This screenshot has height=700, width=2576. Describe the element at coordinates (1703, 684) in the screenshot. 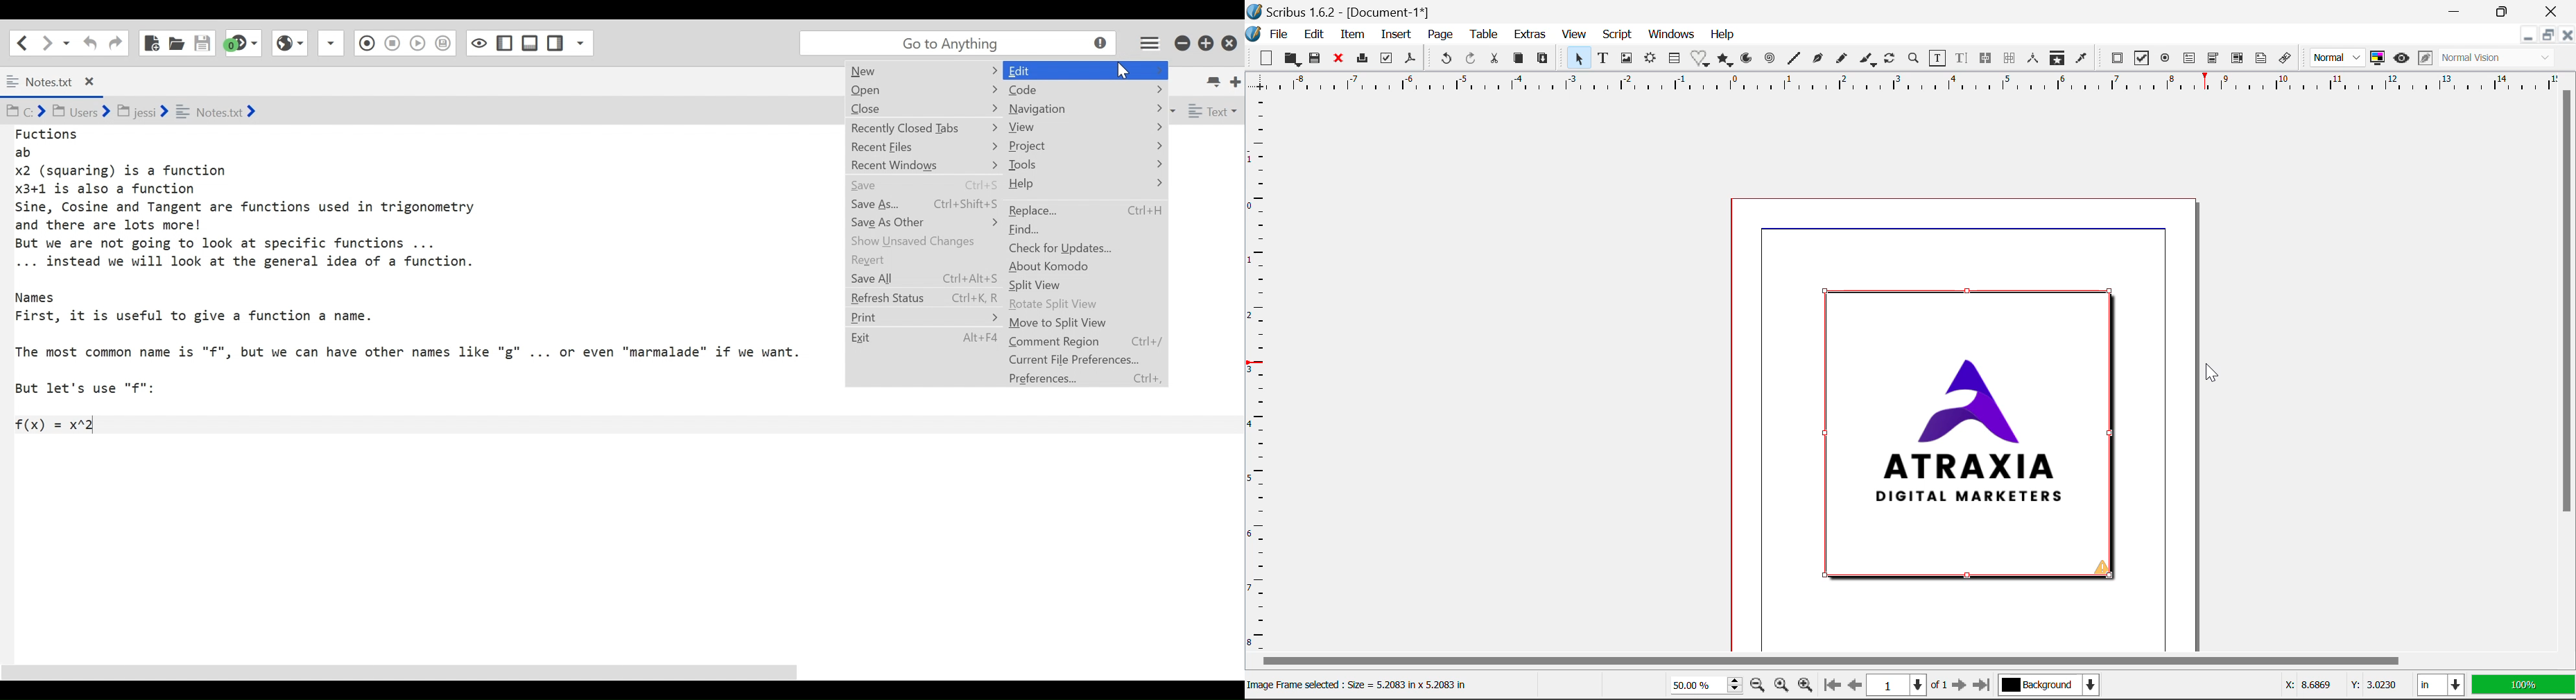

I see `50.00%` at that location.